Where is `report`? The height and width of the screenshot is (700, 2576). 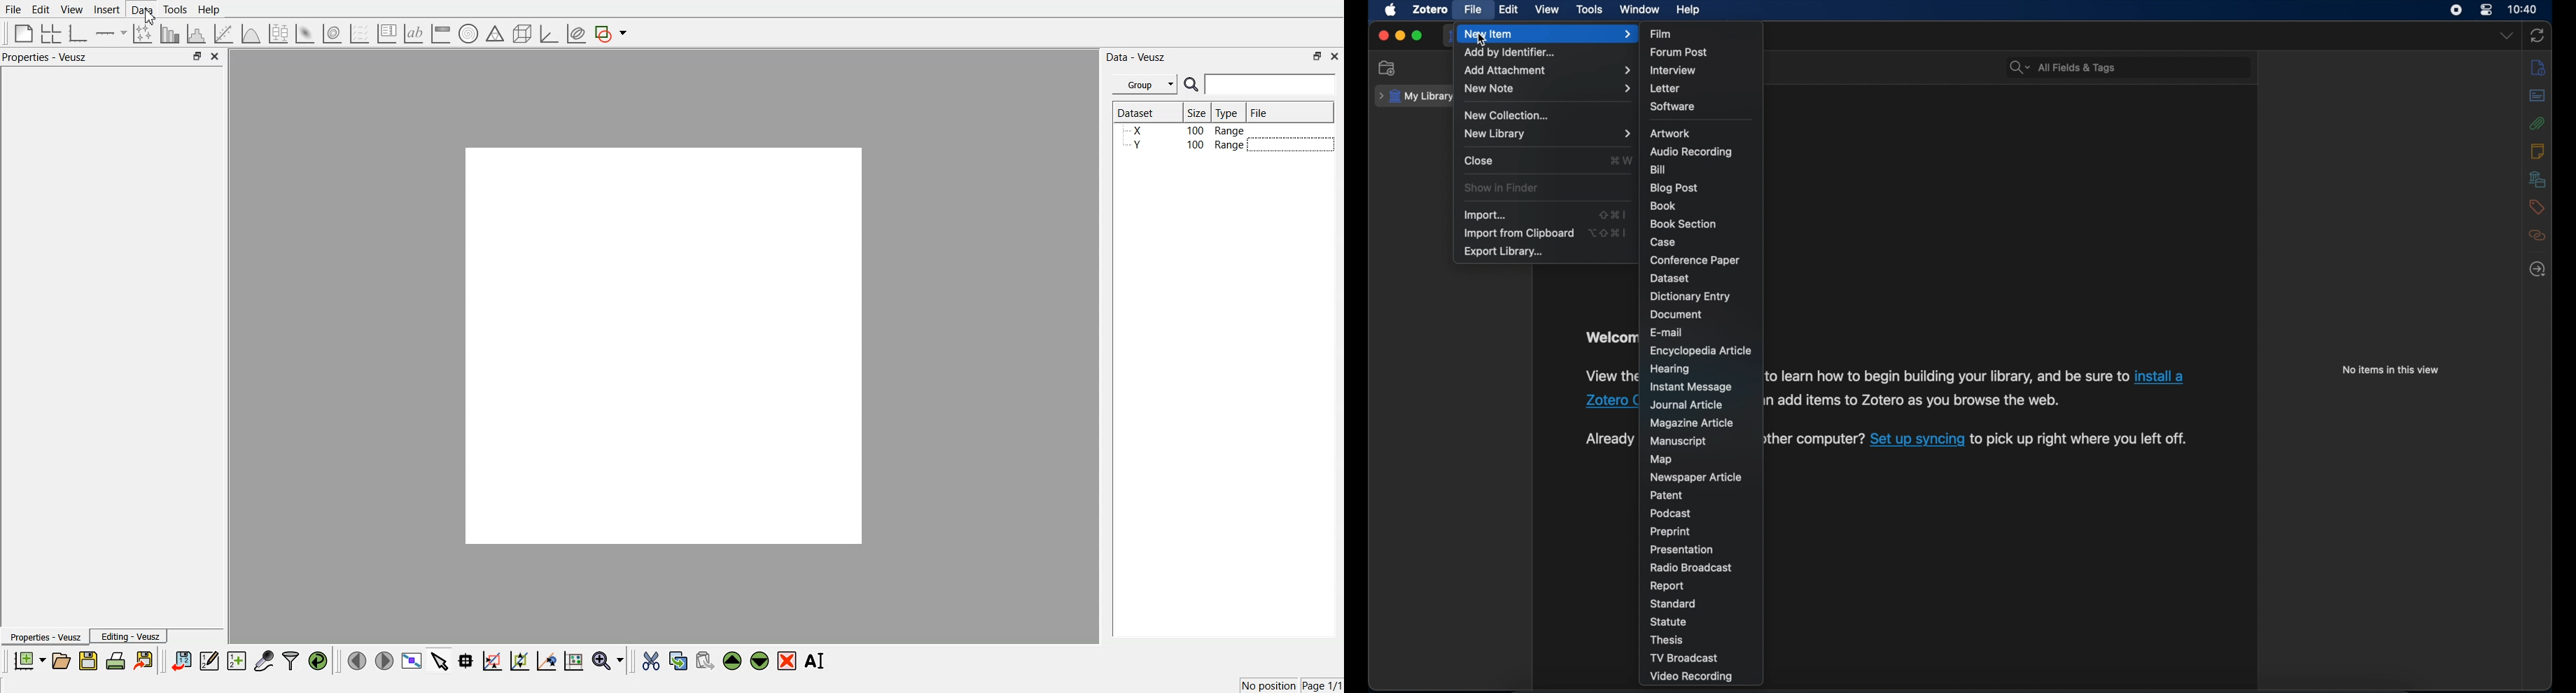
report is located at coordinates (1668, 586).